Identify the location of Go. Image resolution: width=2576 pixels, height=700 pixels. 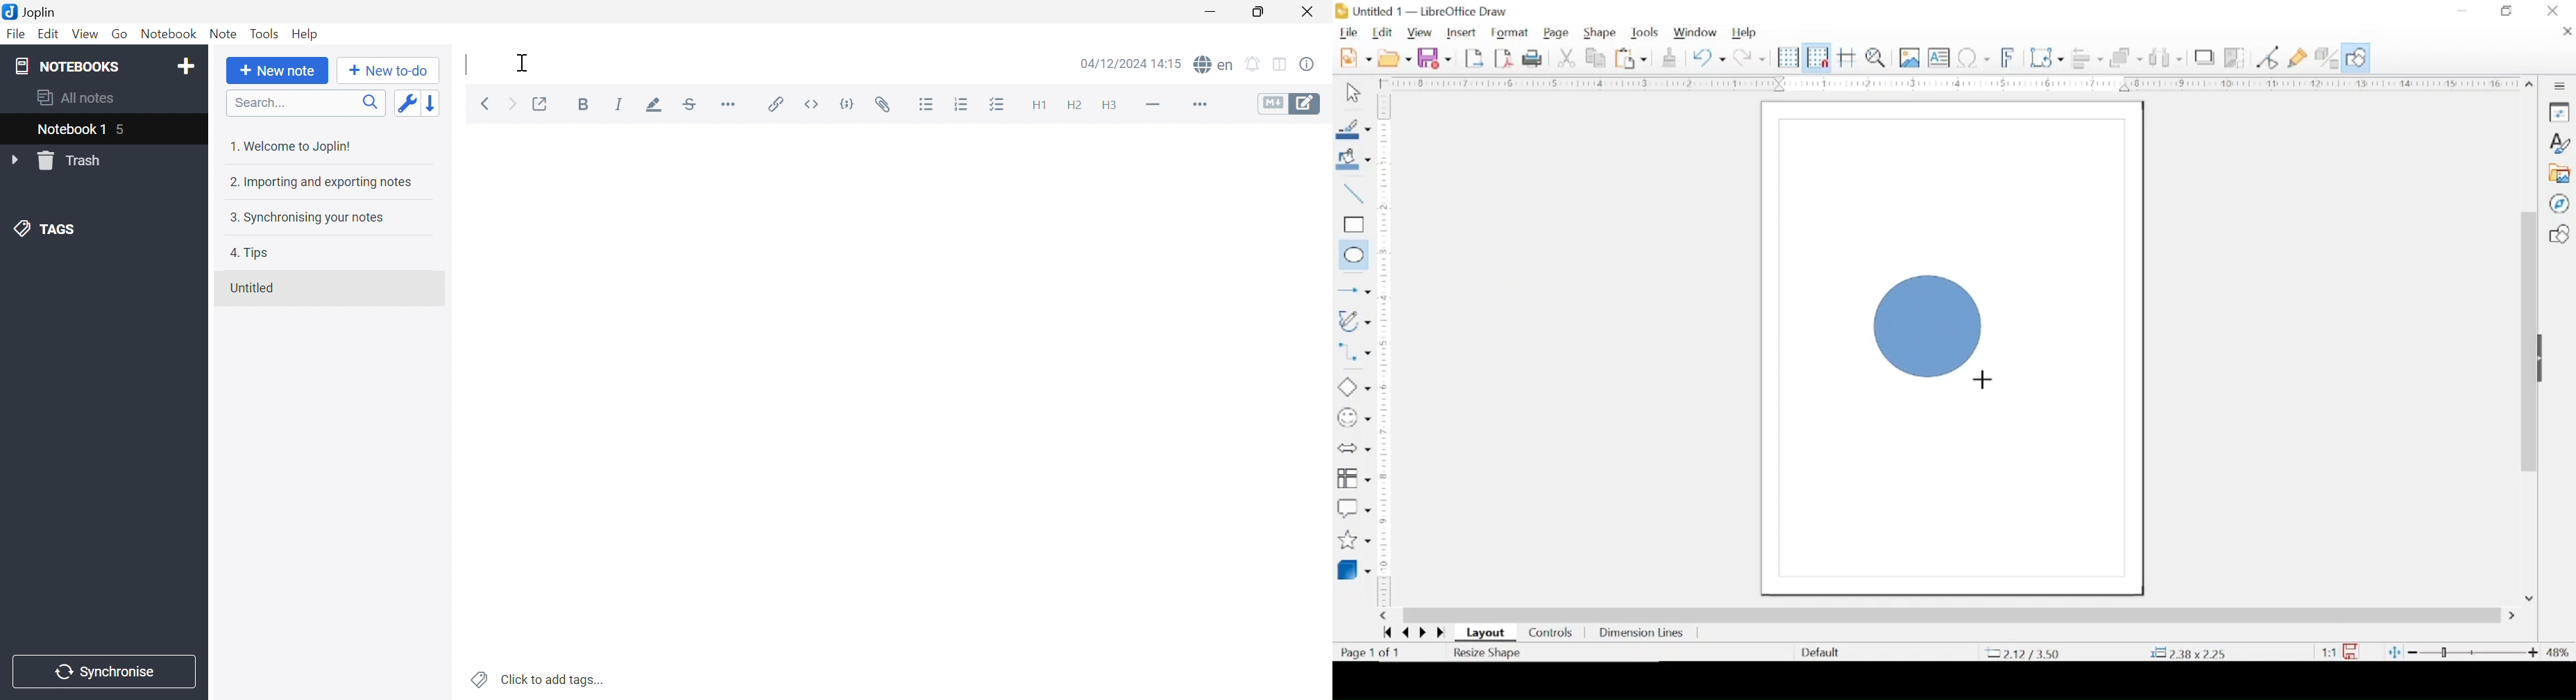
(119, 35).